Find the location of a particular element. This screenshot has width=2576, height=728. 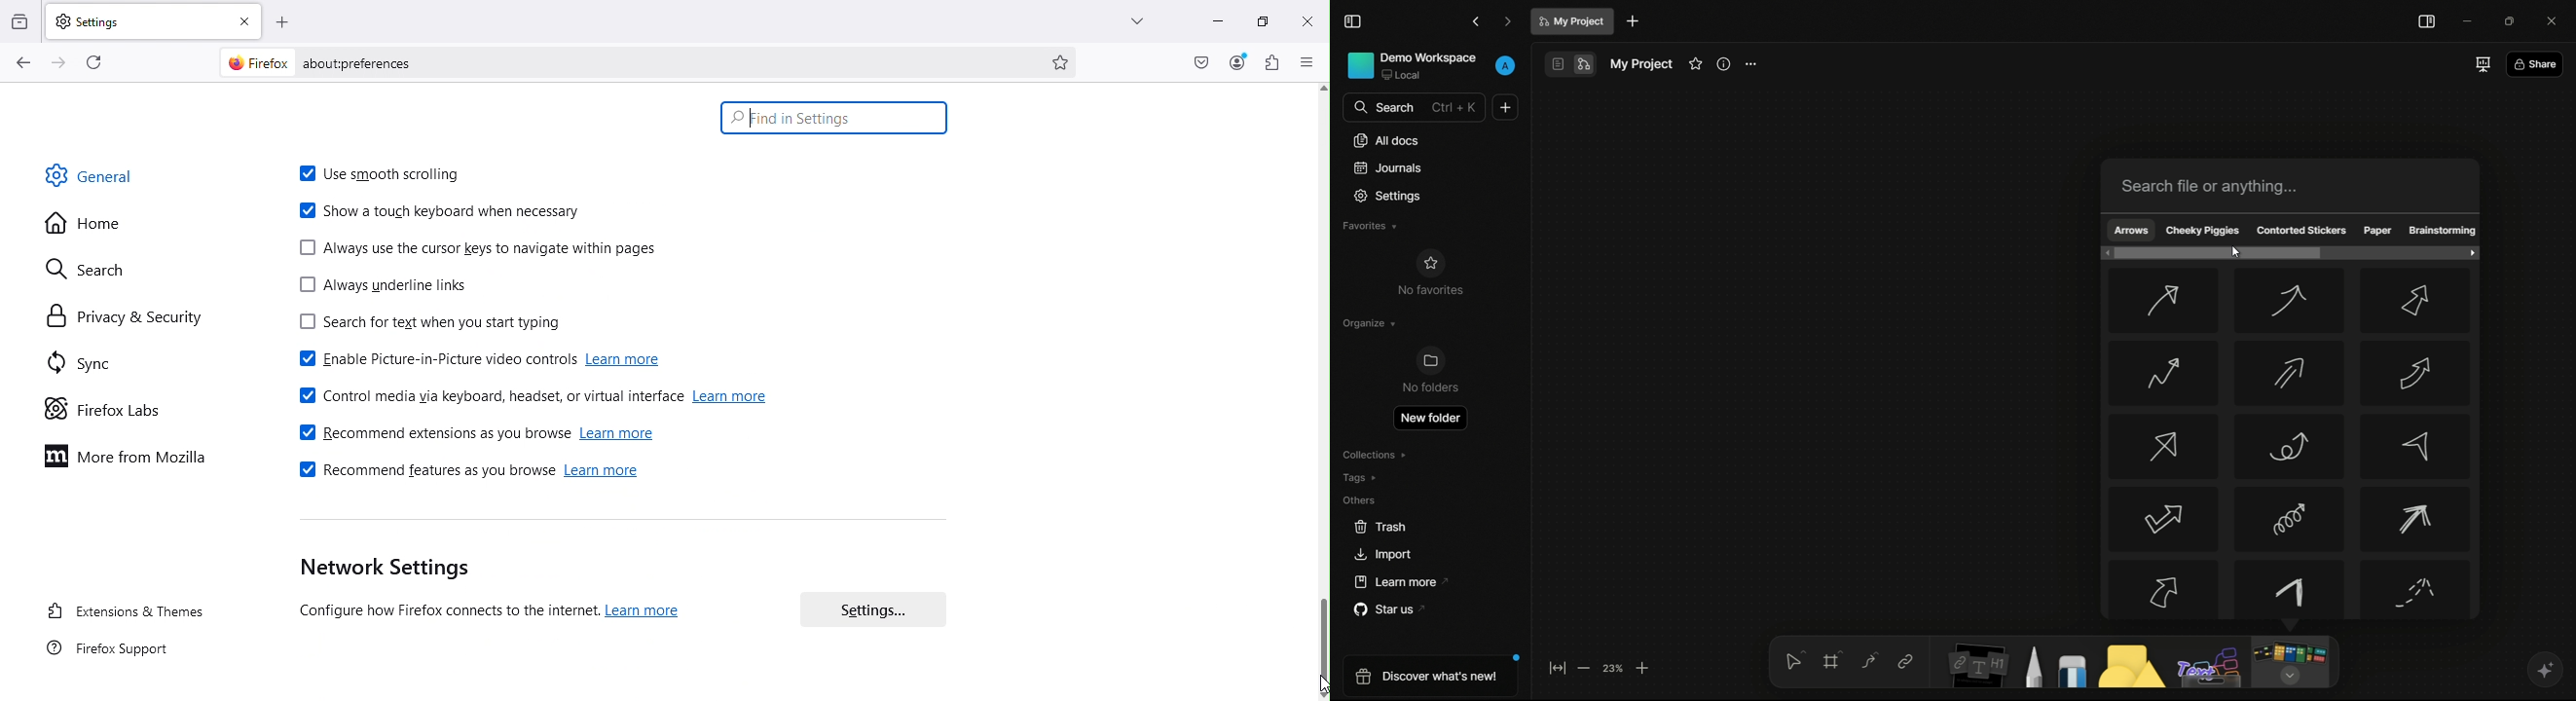

others is located at coordinates (1358, 500).